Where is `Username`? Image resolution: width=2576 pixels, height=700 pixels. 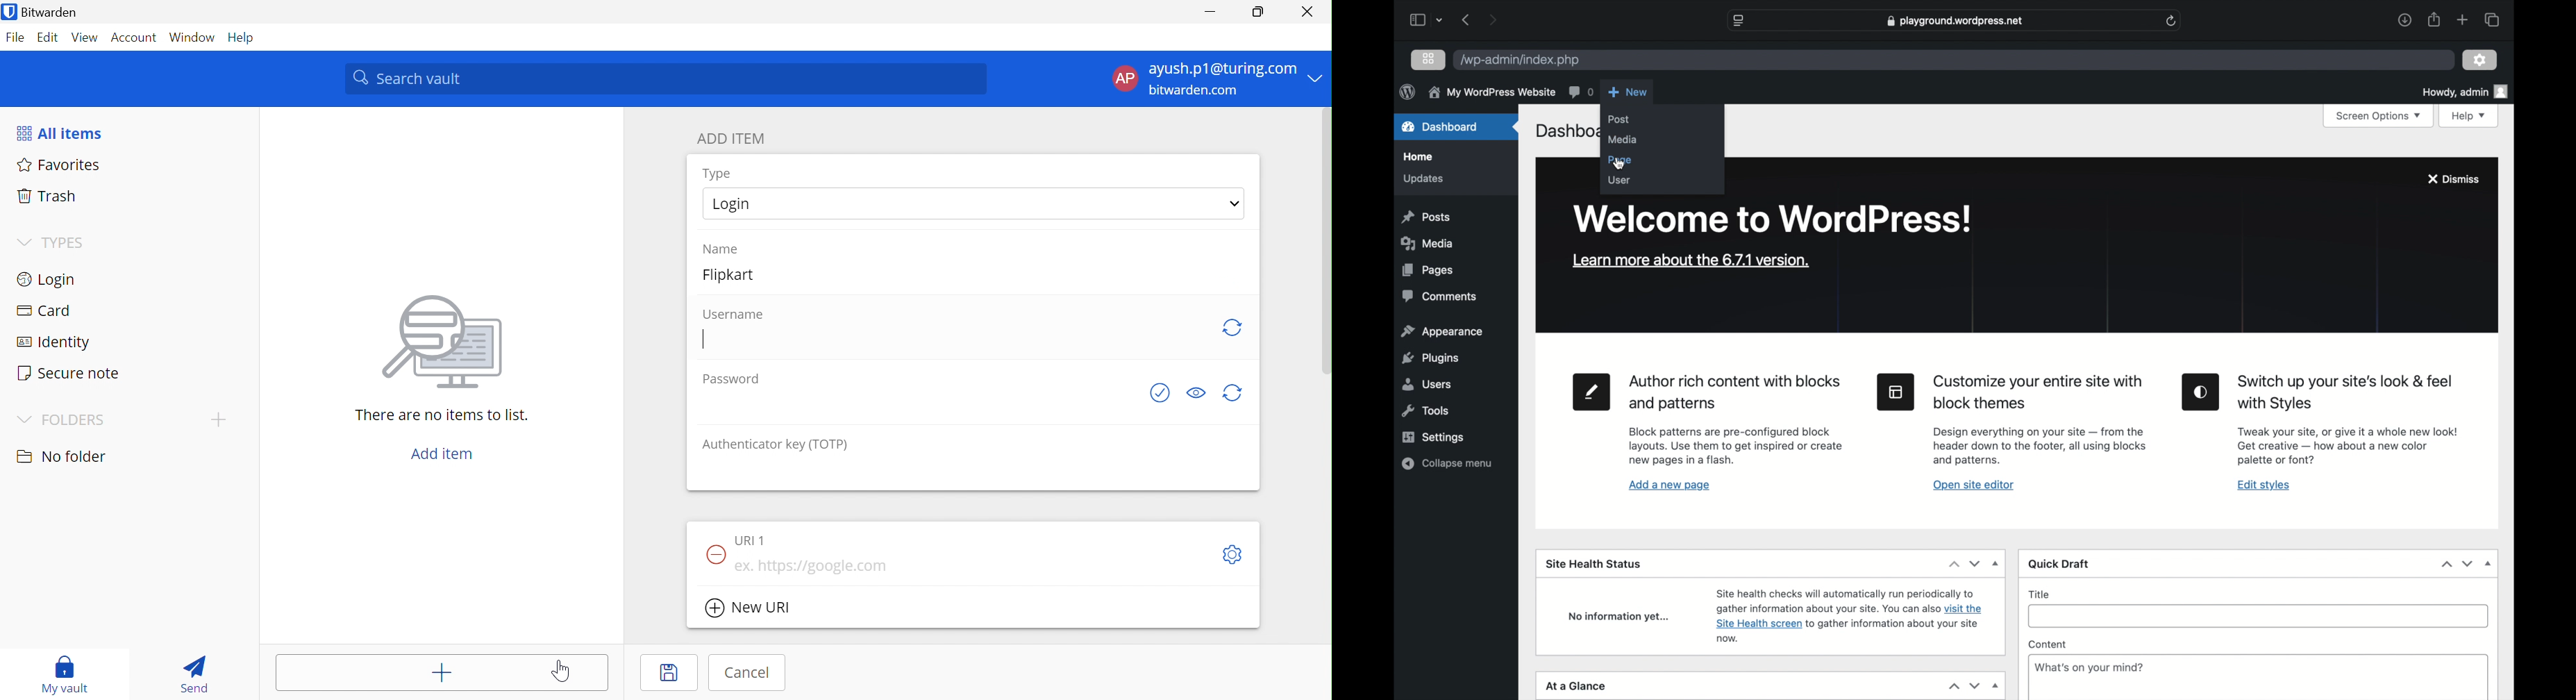
Username is located at coordinates (734, 314).